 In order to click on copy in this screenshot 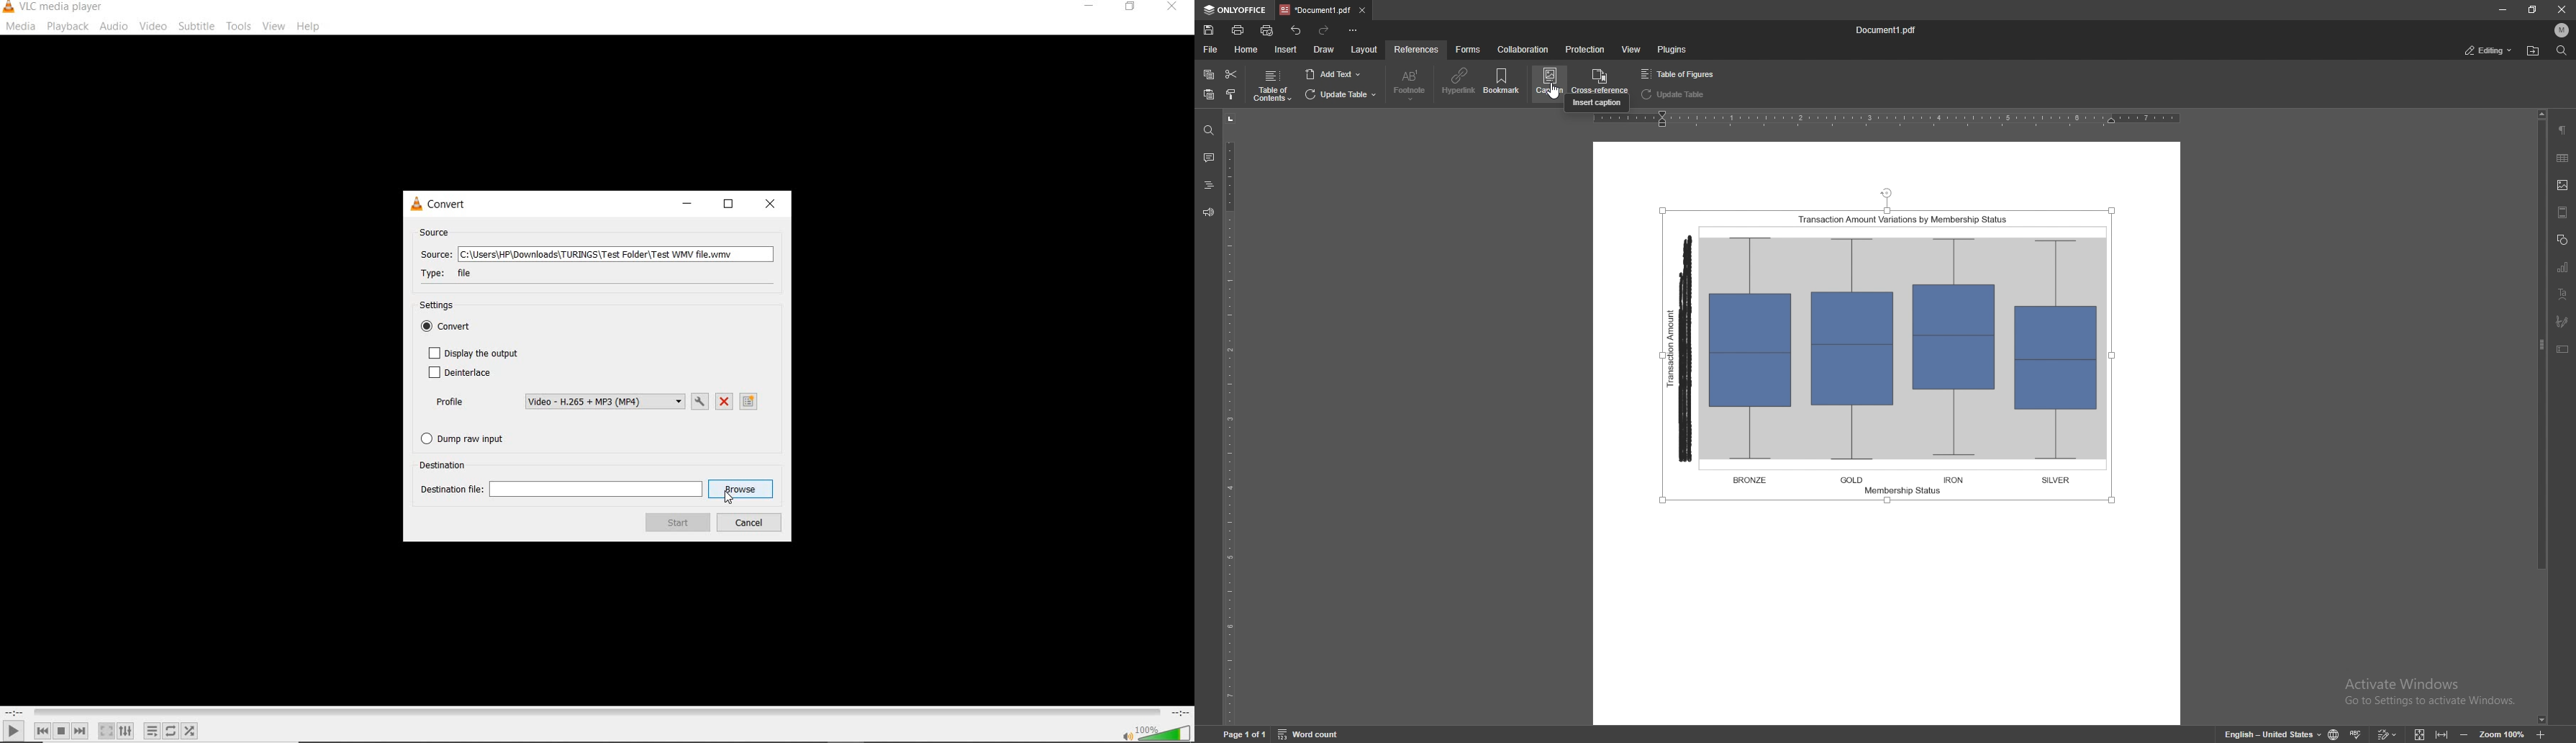, I will do `click(1209, 75)`.